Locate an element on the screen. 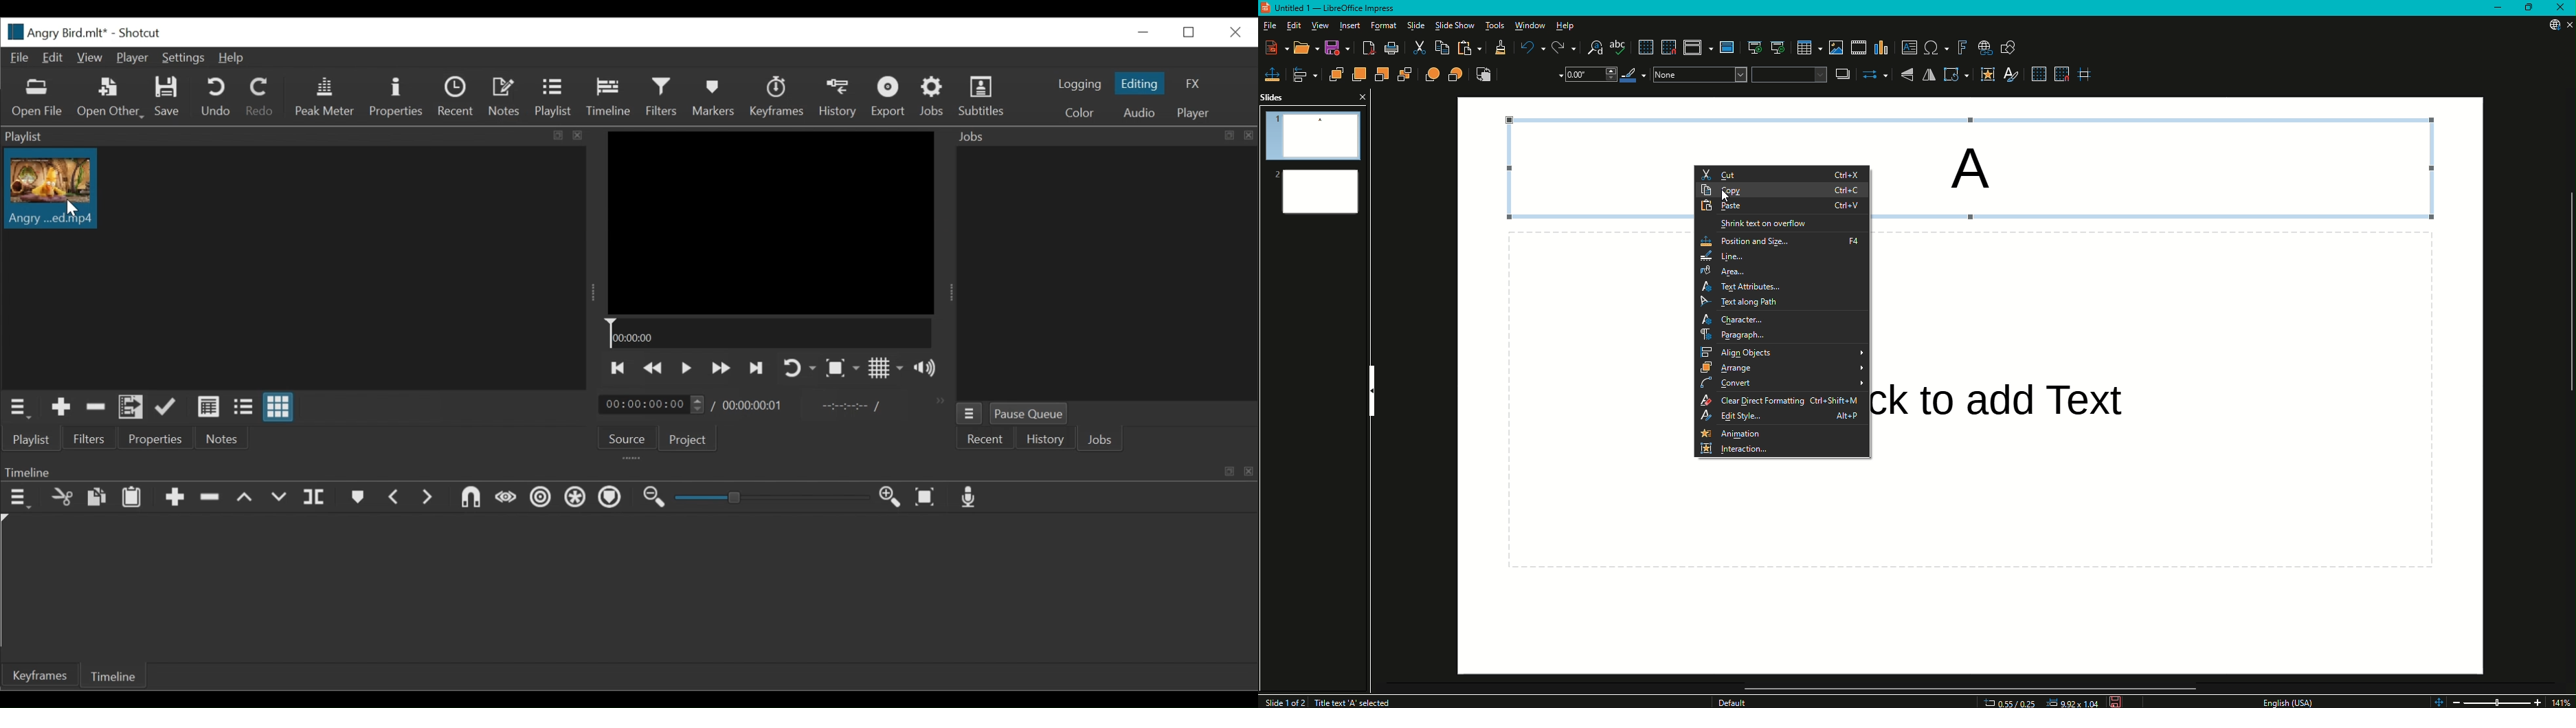  previous is located at coordinates (393, 497).